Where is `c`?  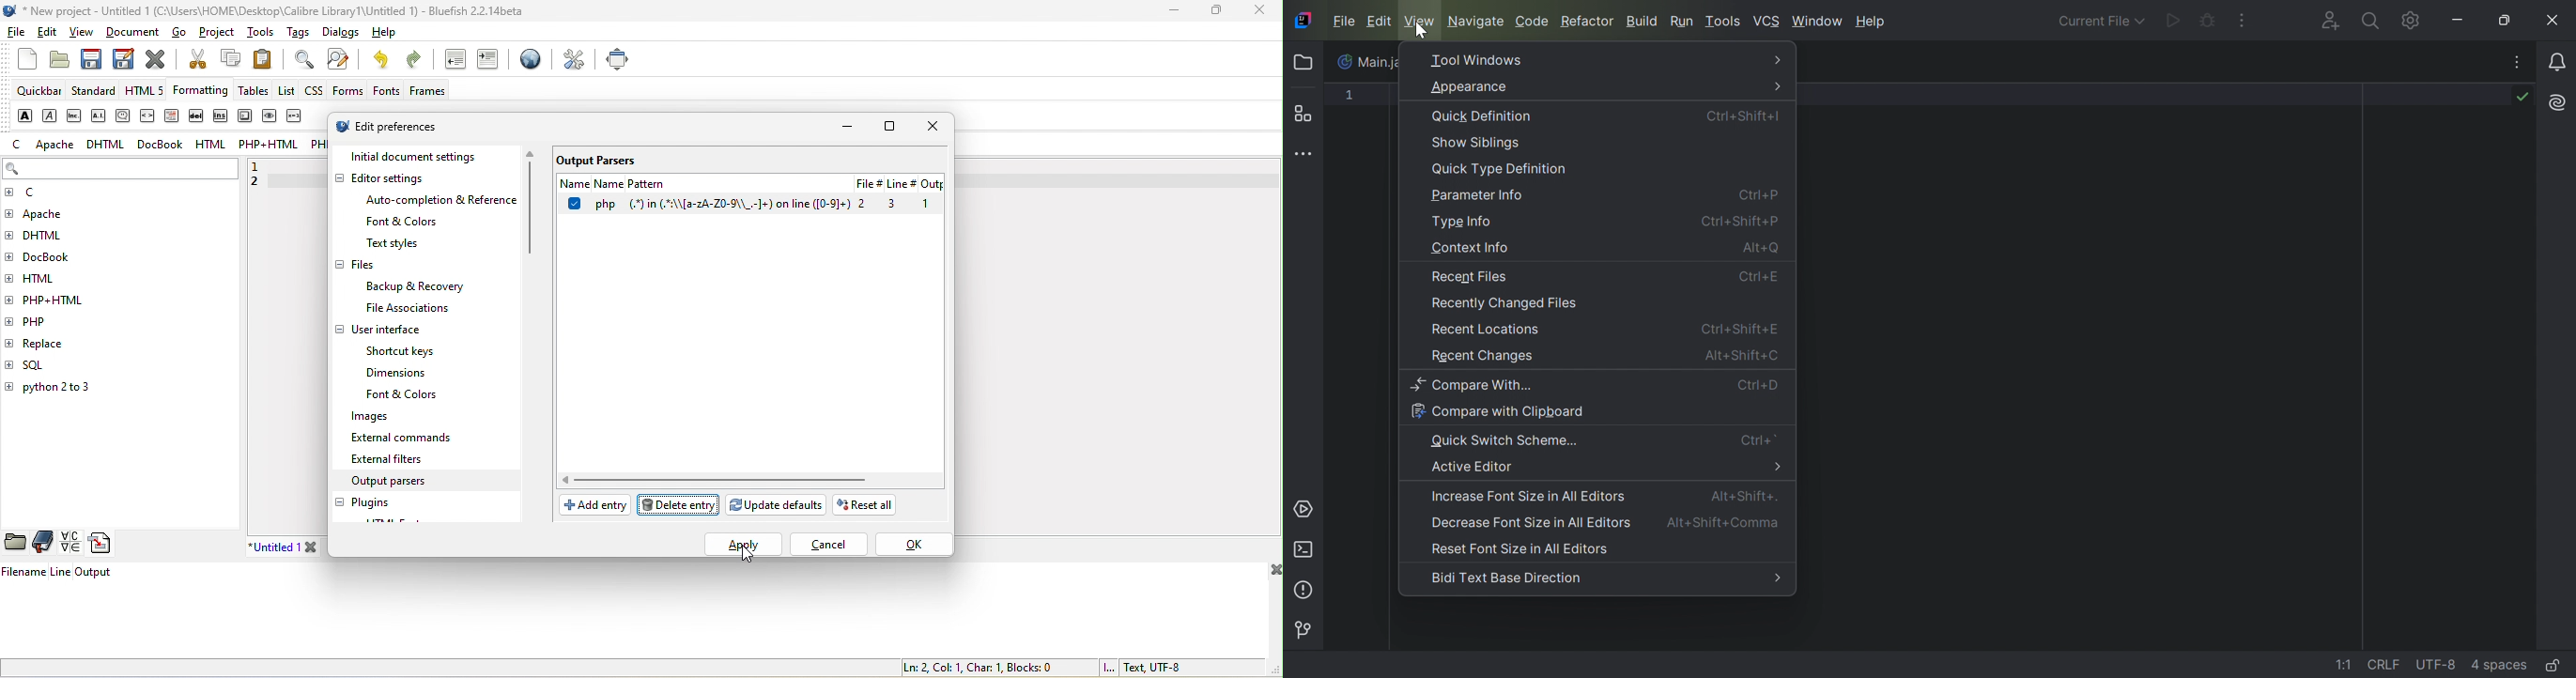
c is located at coordinates (36, 193).